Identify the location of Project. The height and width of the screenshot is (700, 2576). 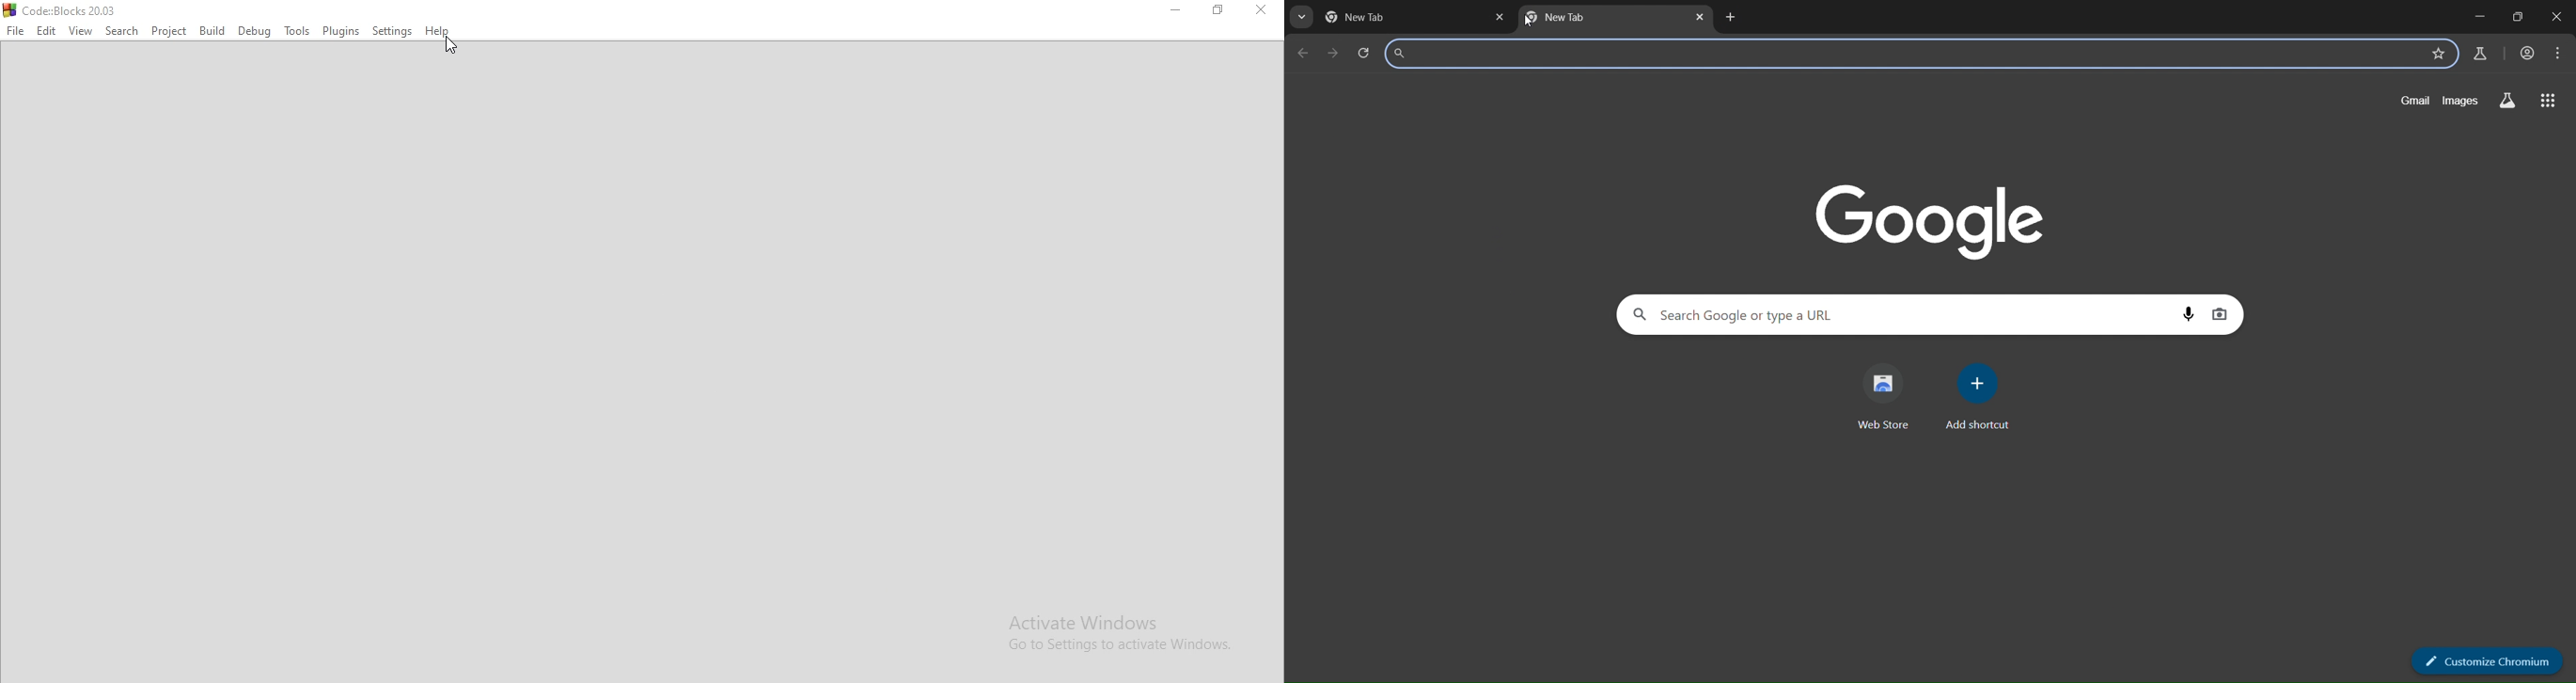
(170, 31).